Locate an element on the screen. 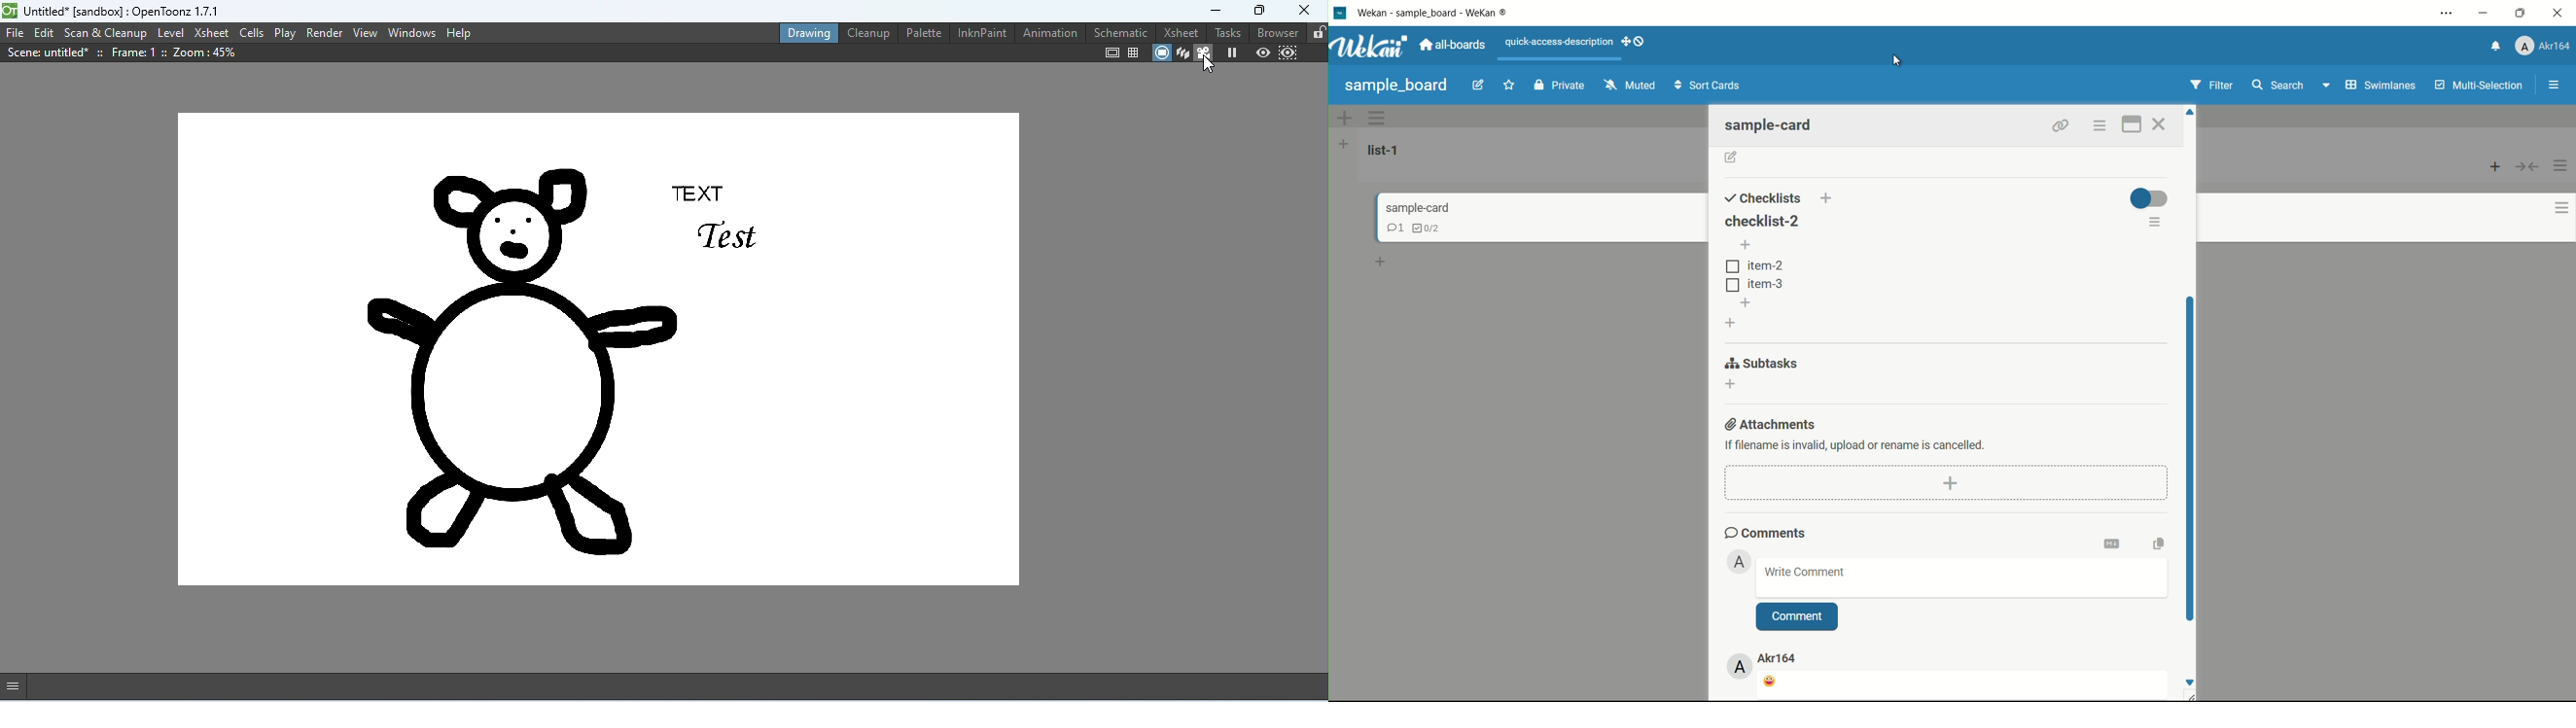 The image size is (2576, 728). checklist is located at coordinates (1392, 228).